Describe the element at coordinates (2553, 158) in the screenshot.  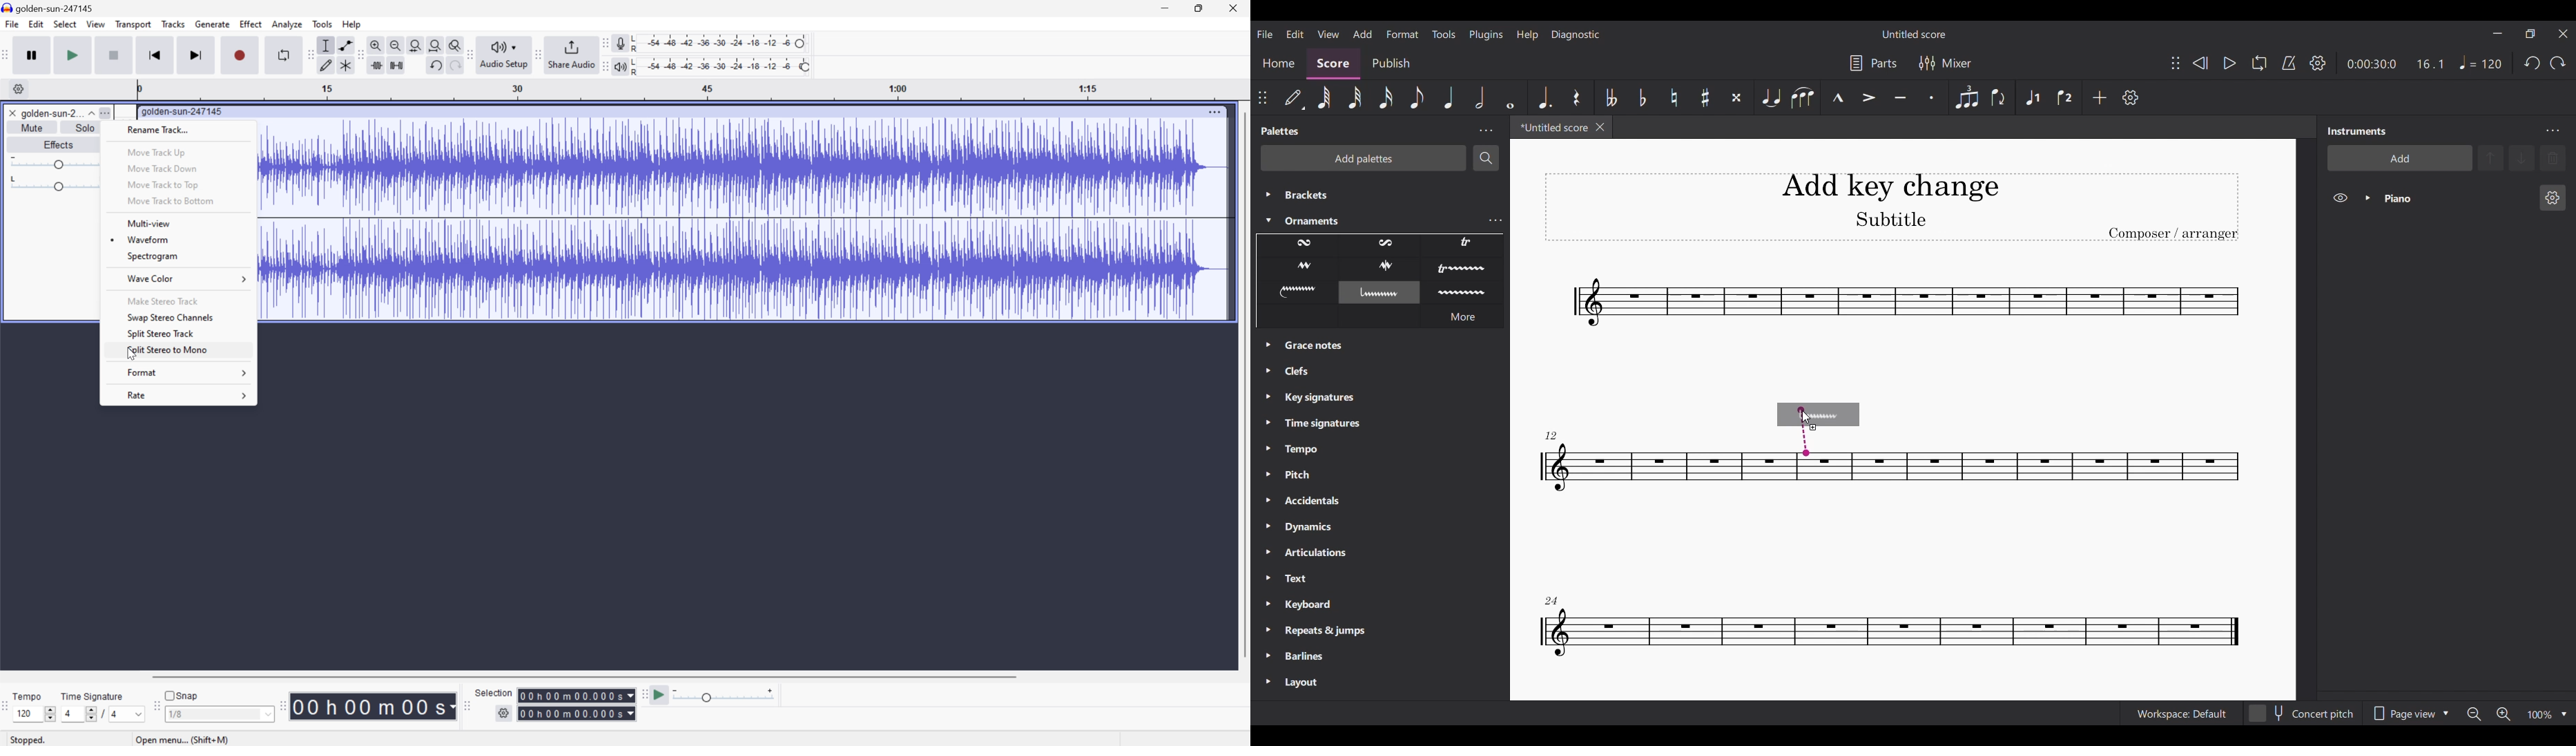
I see `Delete` at that location.